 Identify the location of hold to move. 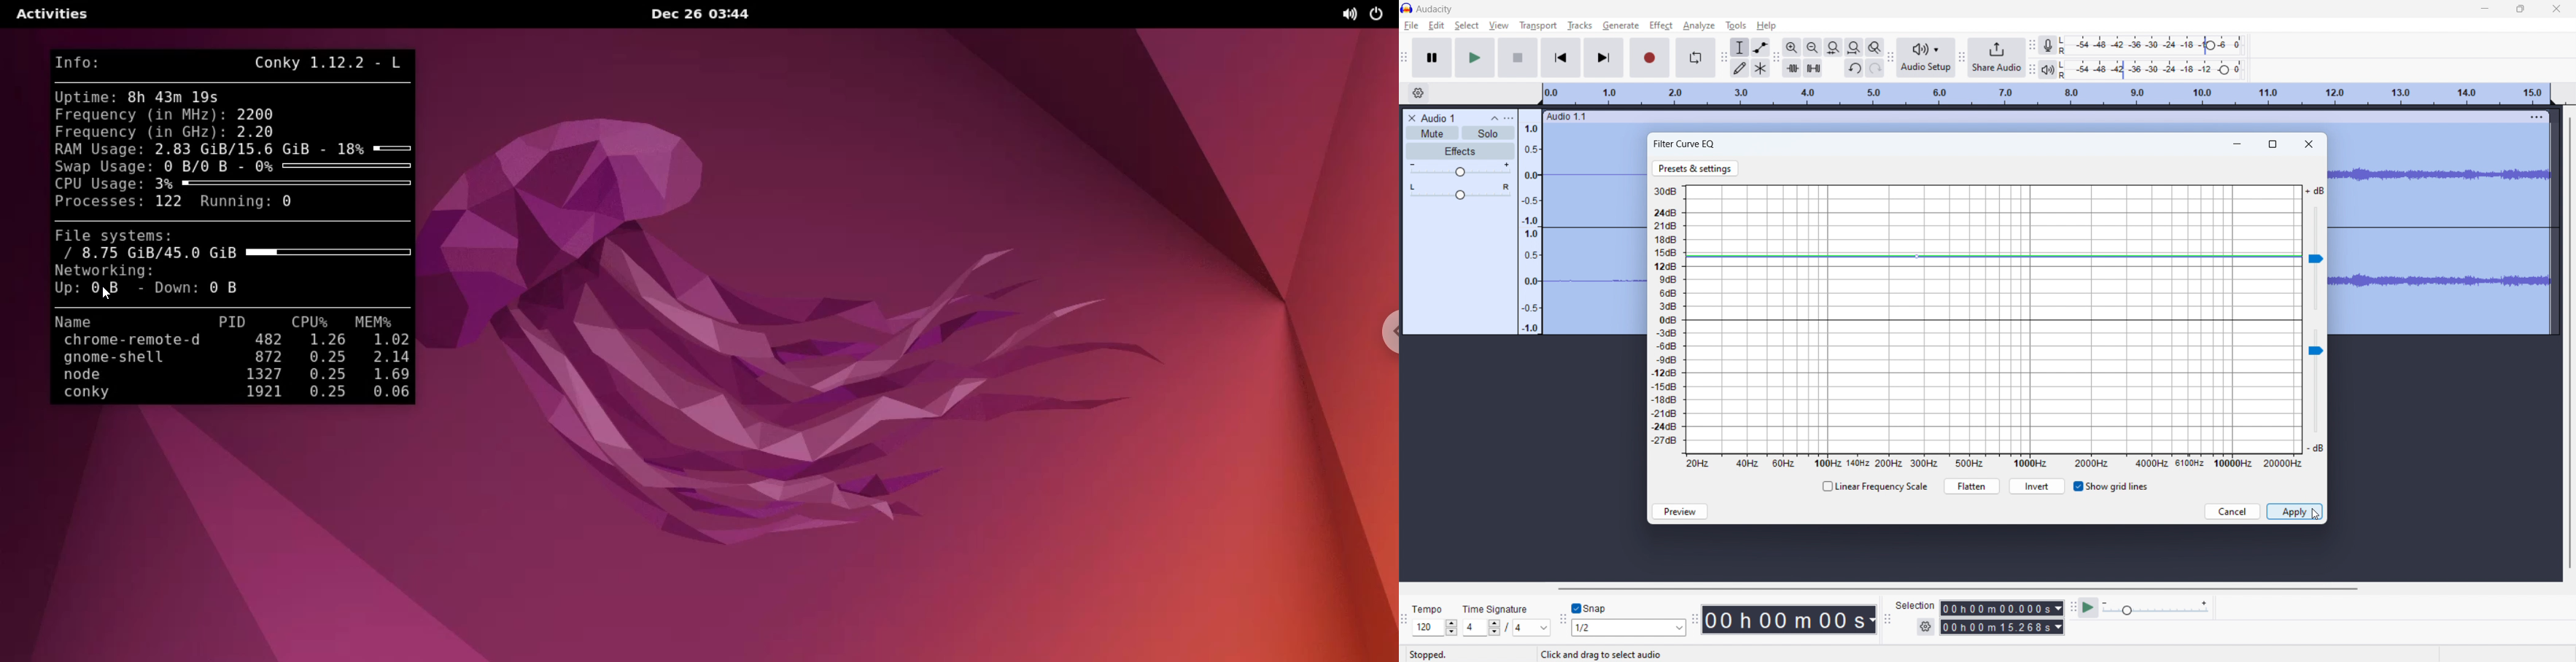
(2033, 117).